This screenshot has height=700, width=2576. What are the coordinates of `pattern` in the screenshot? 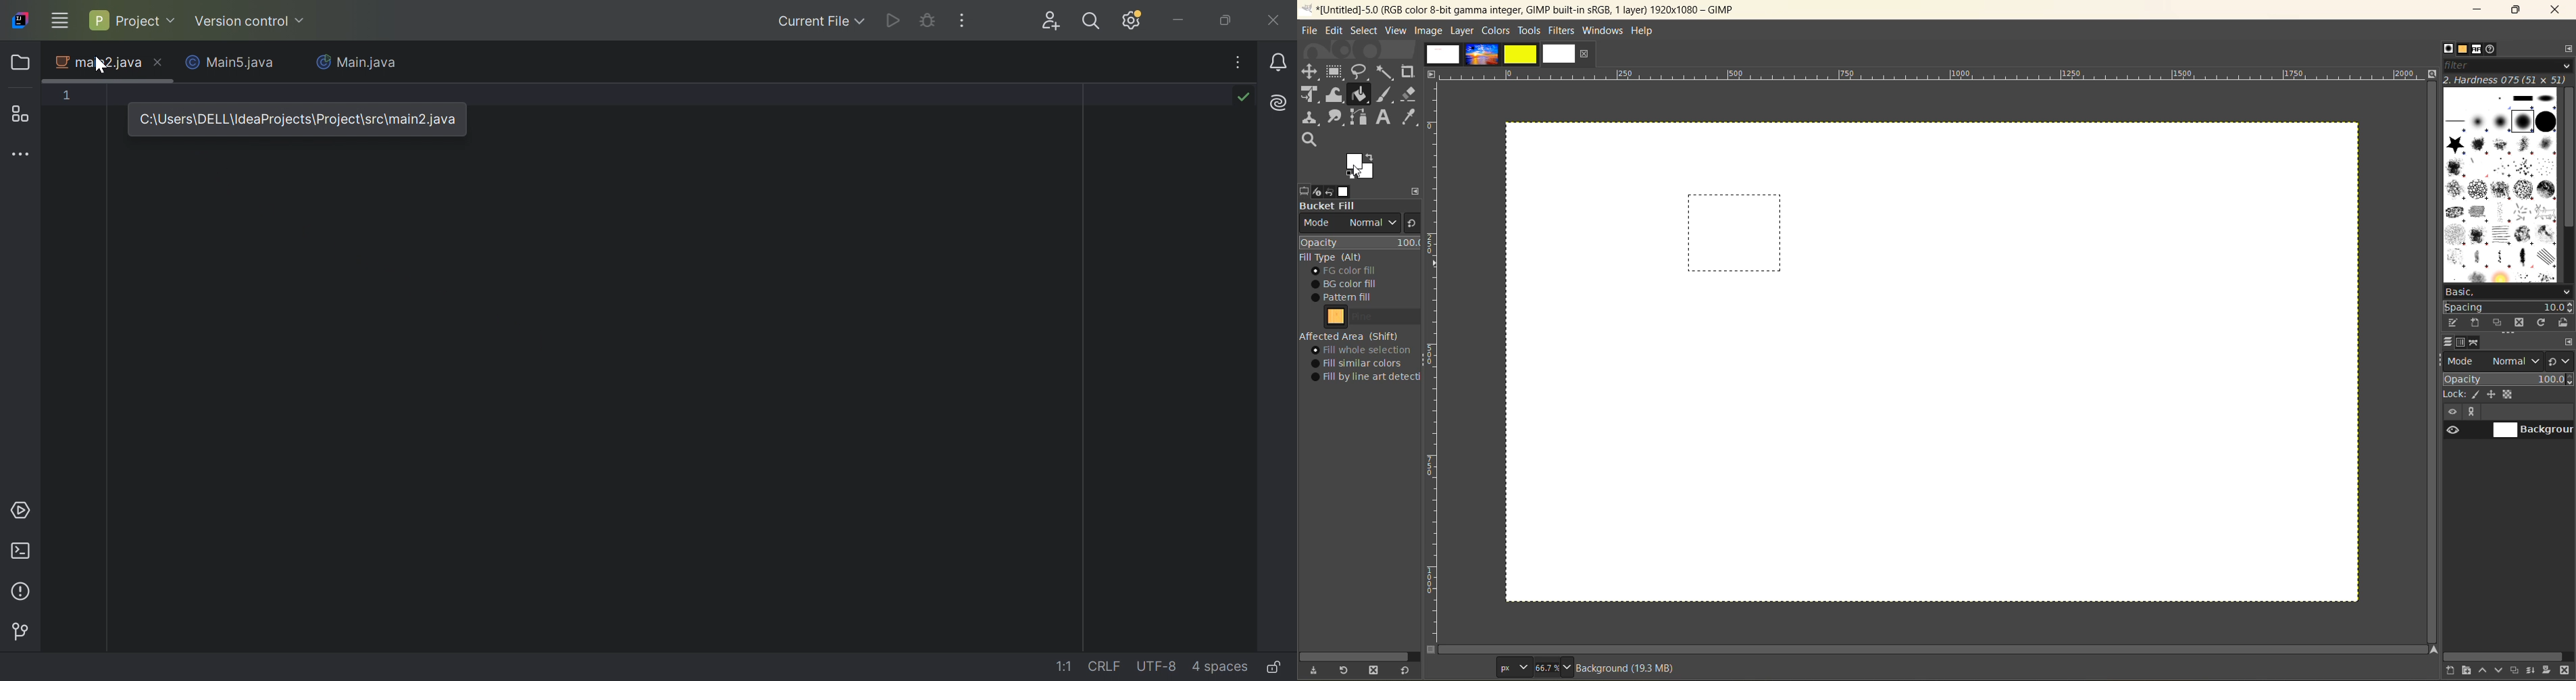 It's located at (1375, 319).